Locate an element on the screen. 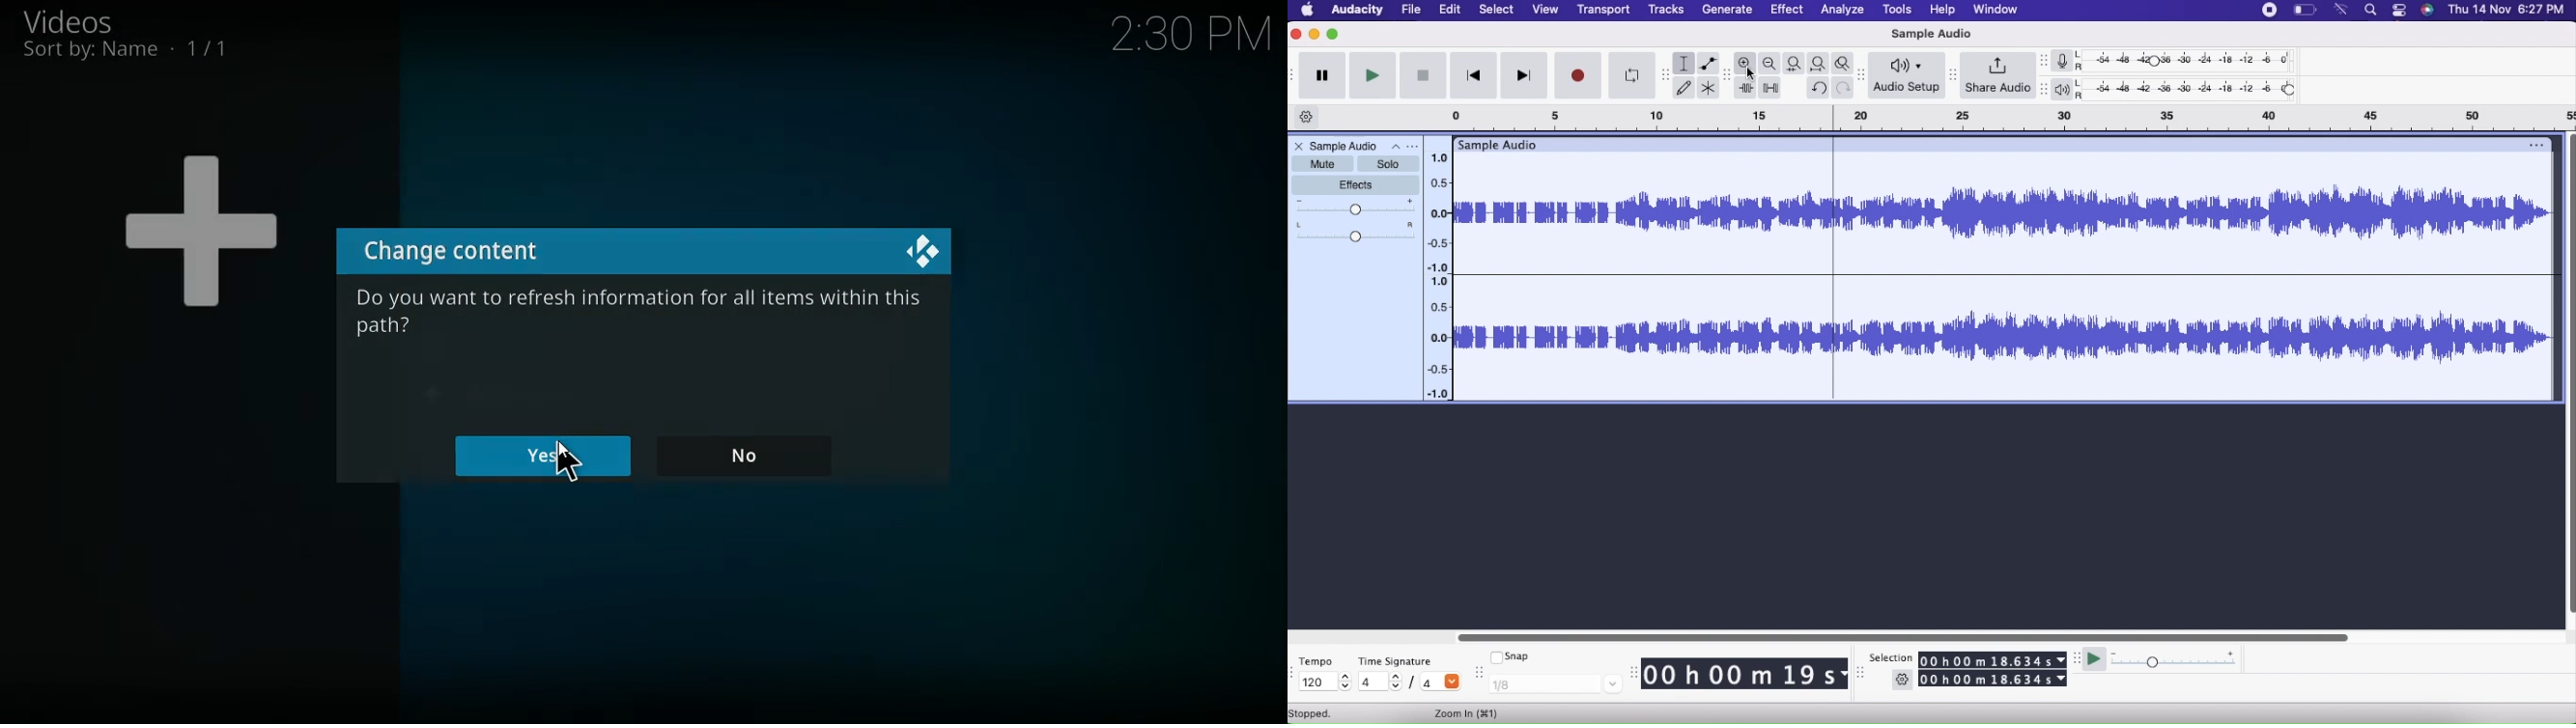 This screenshot has width=2576, height=728. Multi-tool is located at coordinates (1711, 87).